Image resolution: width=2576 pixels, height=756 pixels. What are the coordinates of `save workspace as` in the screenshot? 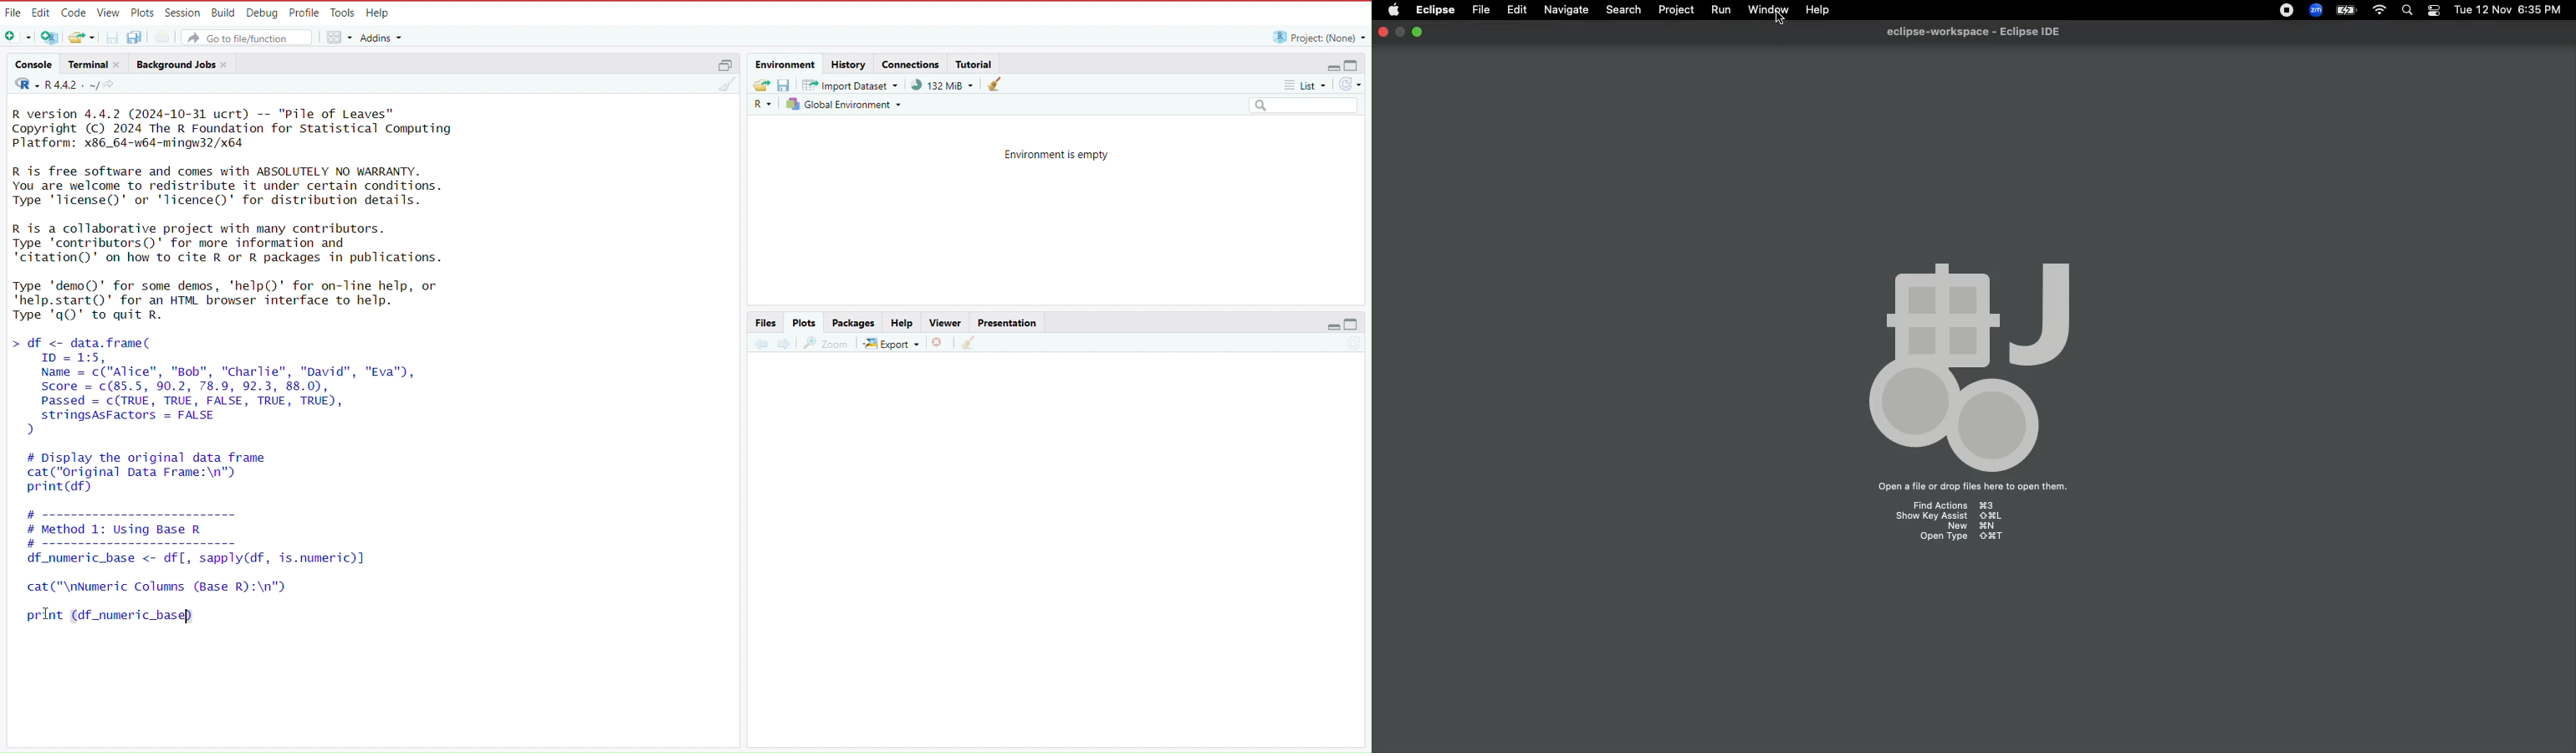 It's located at (787, 86).